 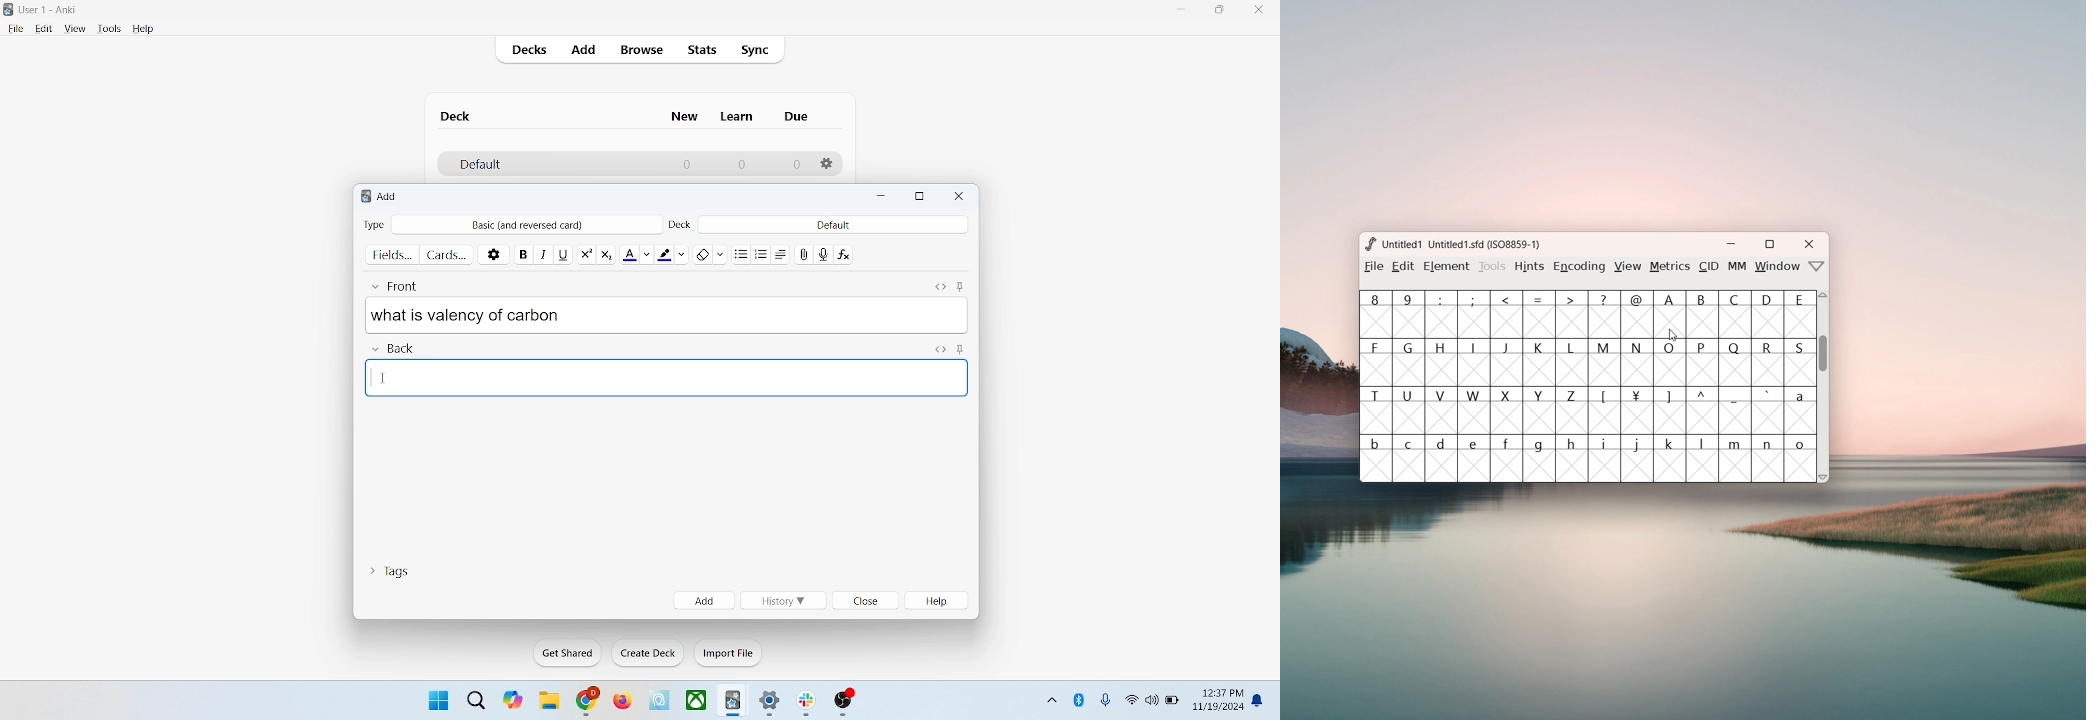 What do you see at coordinates (884, 197) in the screenshot?
I see `minimize` at bounding box center [884, 197].